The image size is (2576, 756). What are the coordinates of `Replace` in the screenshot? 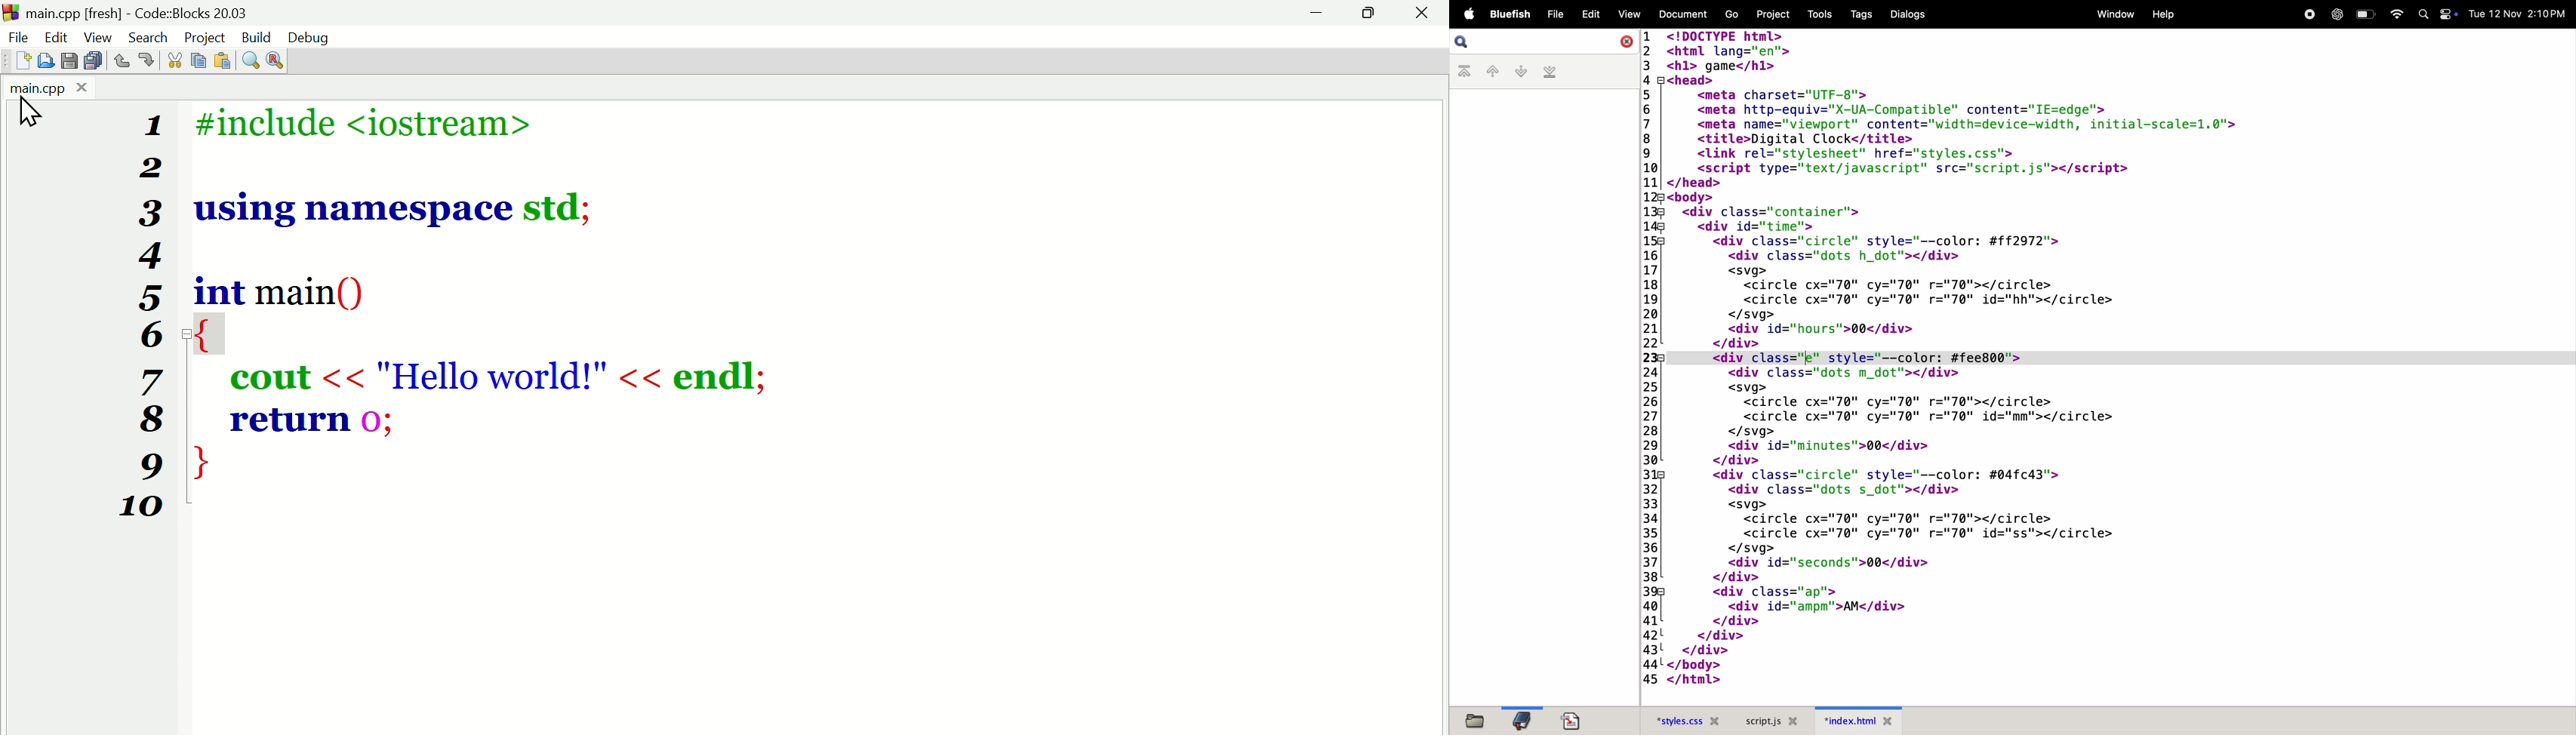 It's located at (280, 58).